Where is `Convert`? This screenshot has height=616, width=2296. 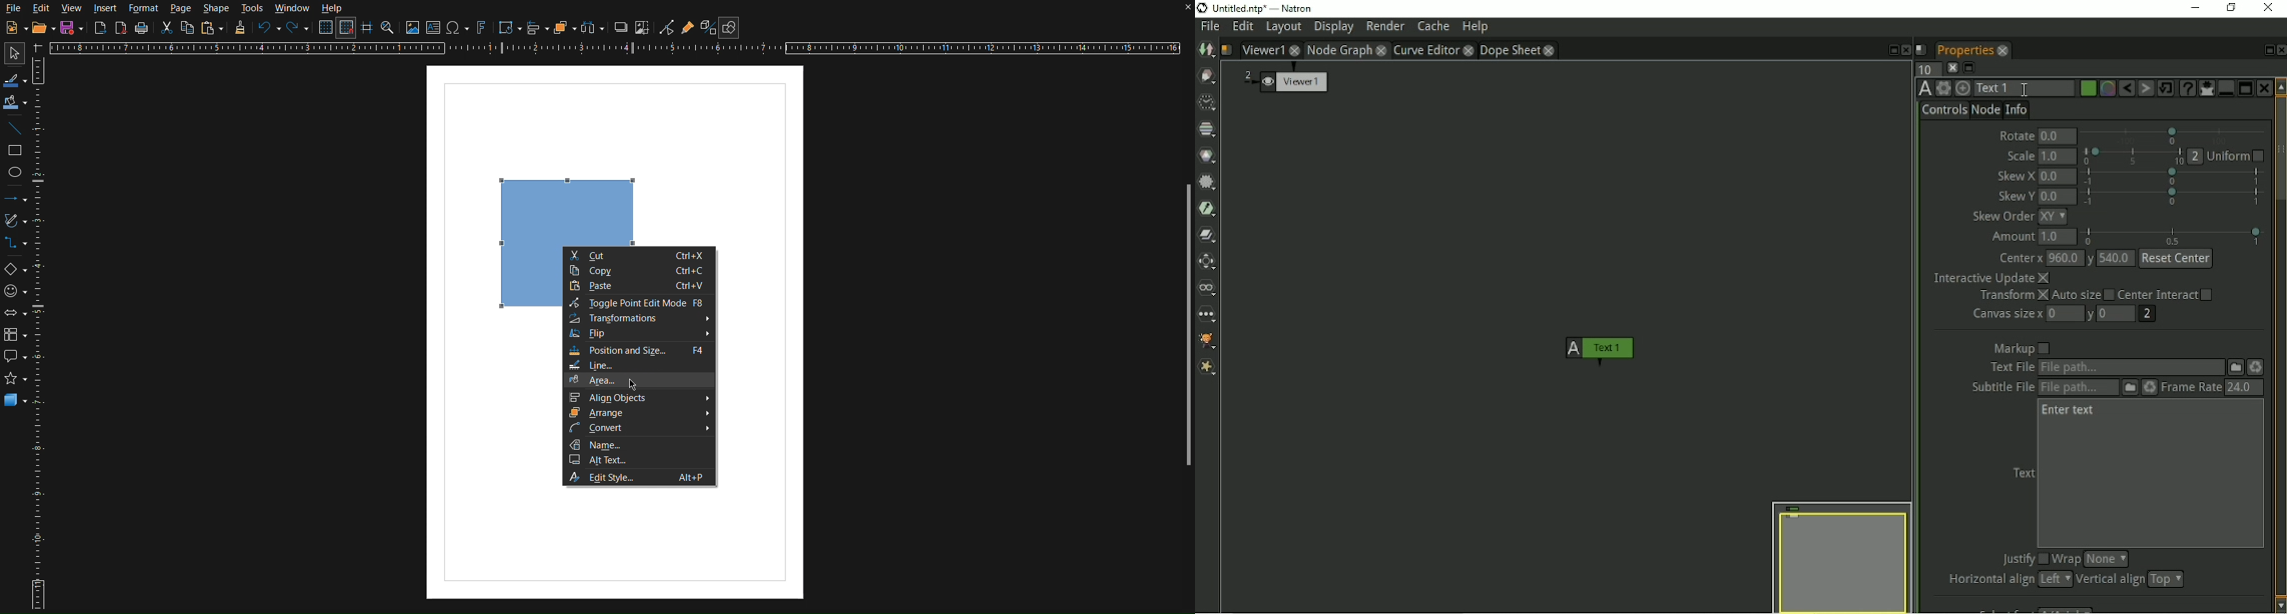 Convert is located at coordinates (640, 429).